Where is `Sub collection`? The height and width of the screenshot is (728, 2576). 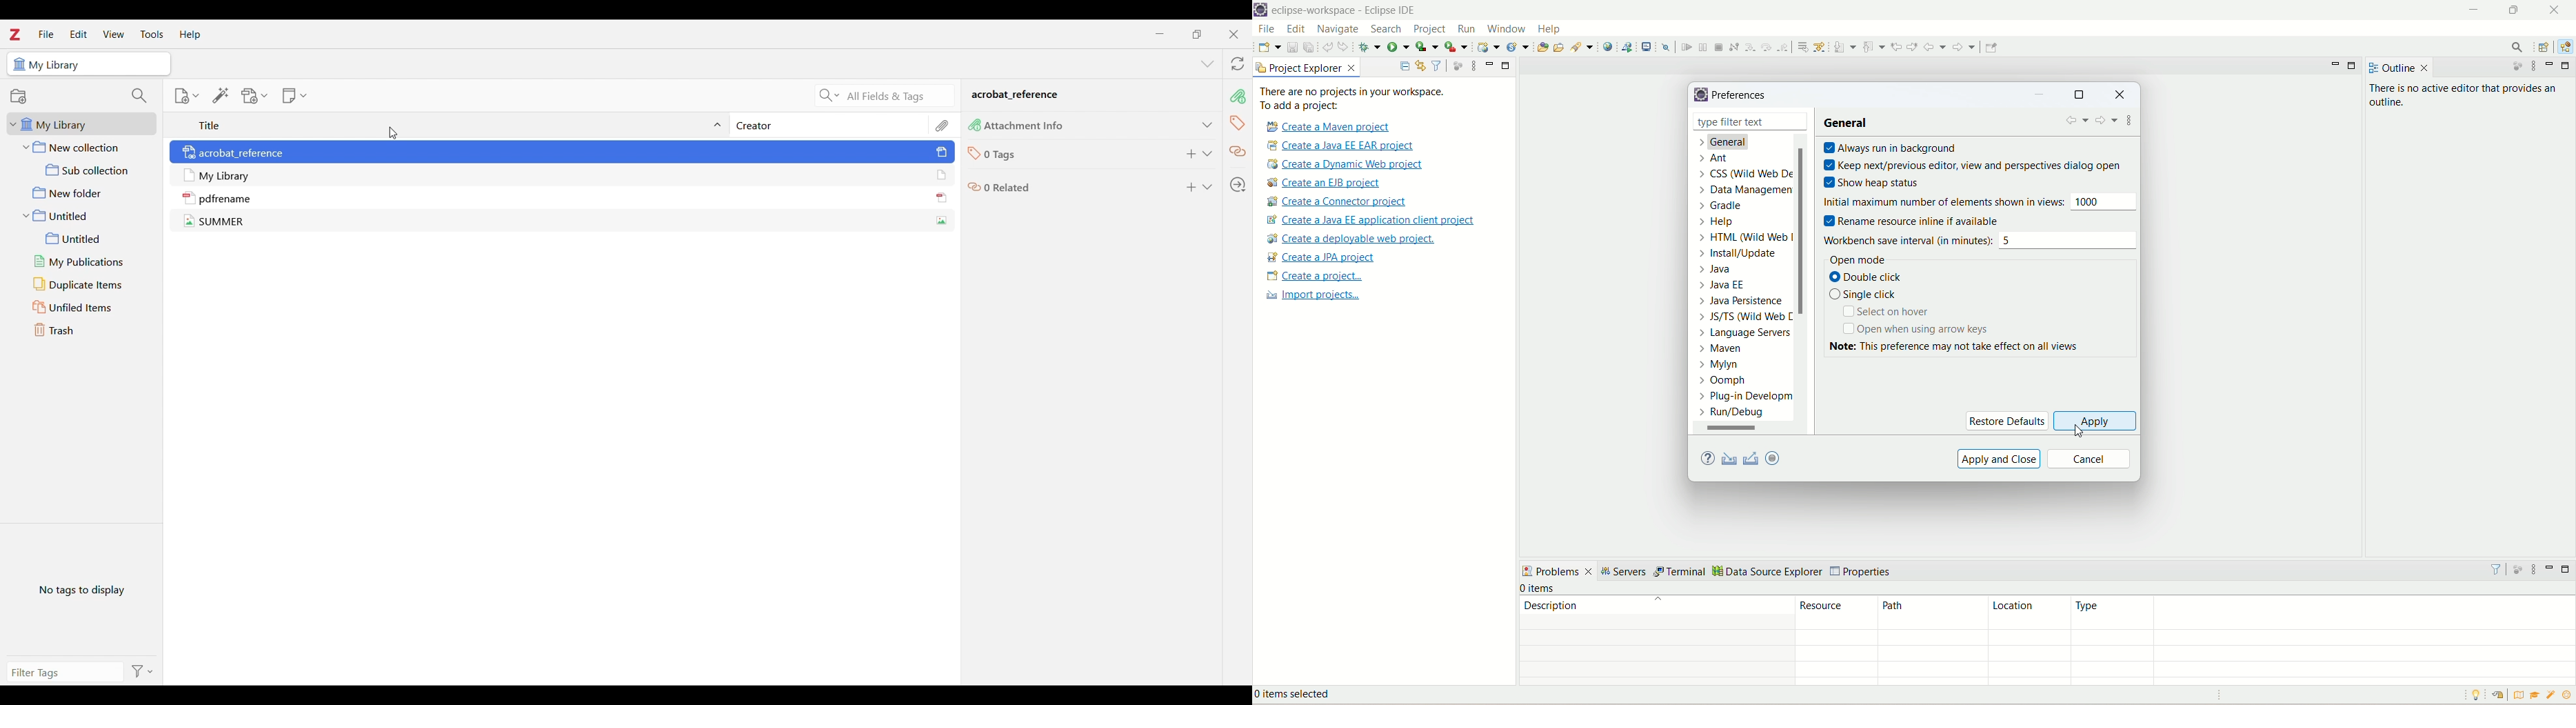
Sub collection is located at coordinates (84, 170).